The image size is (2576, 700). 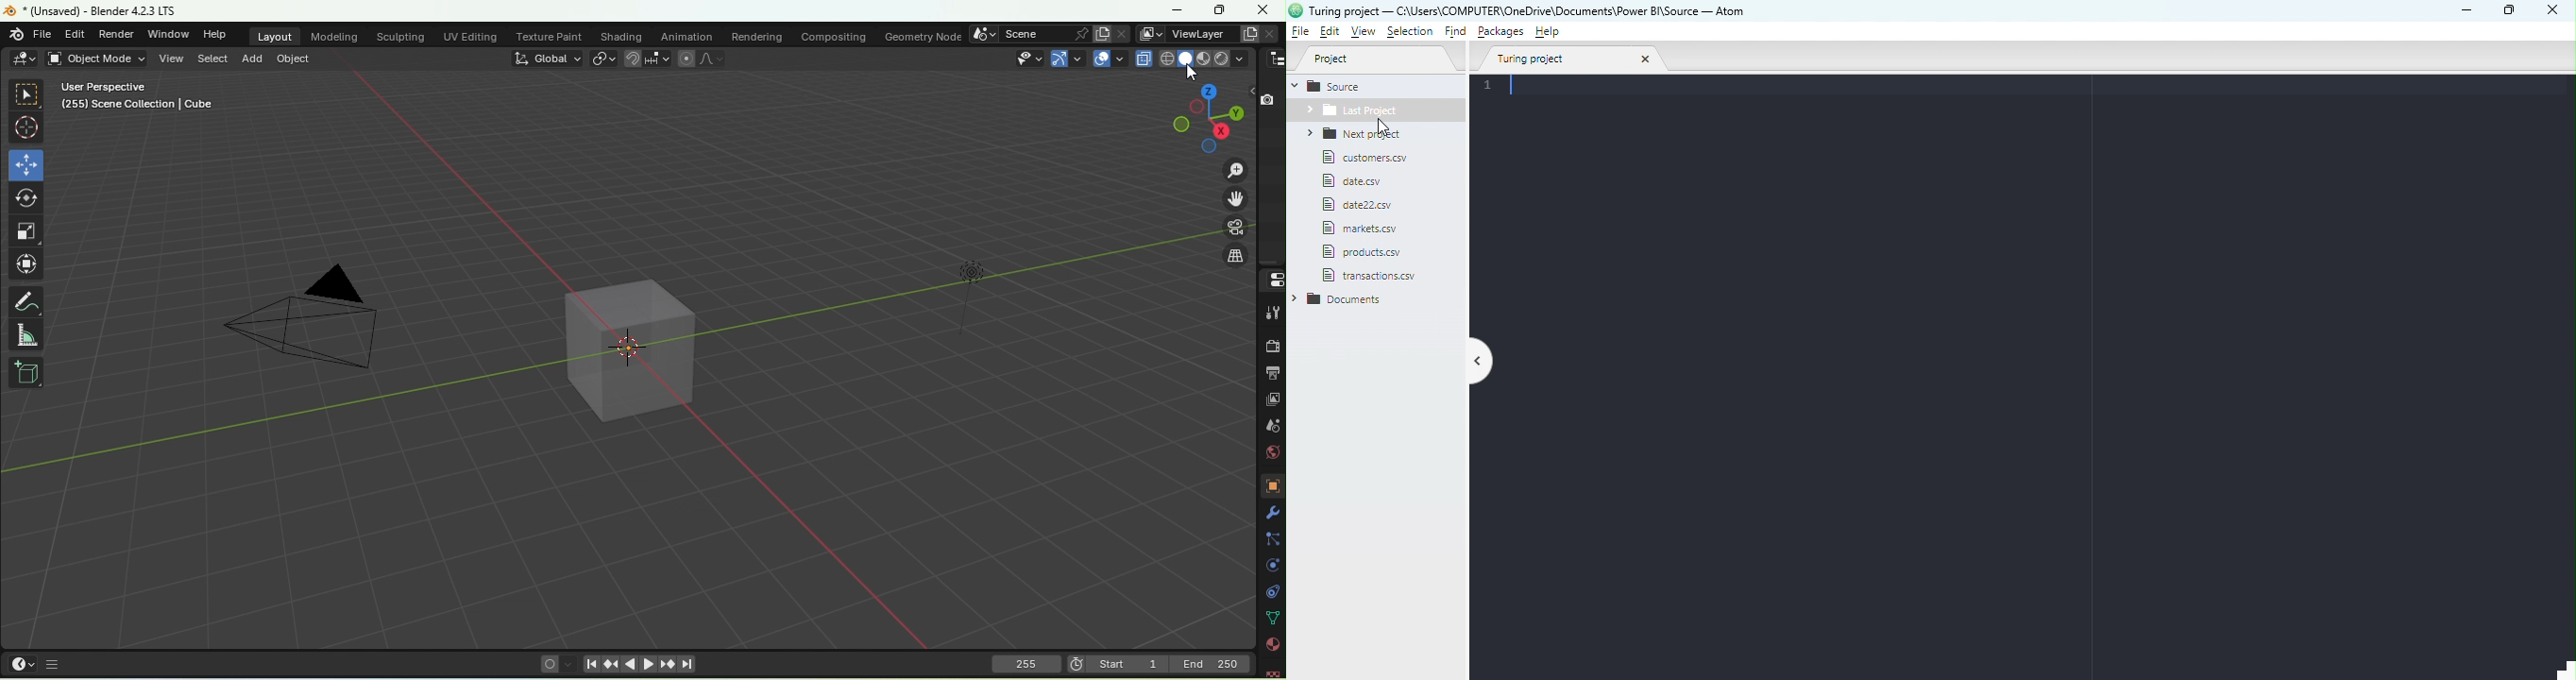 I want to click on Cursor, so click(x=1191, y=73).